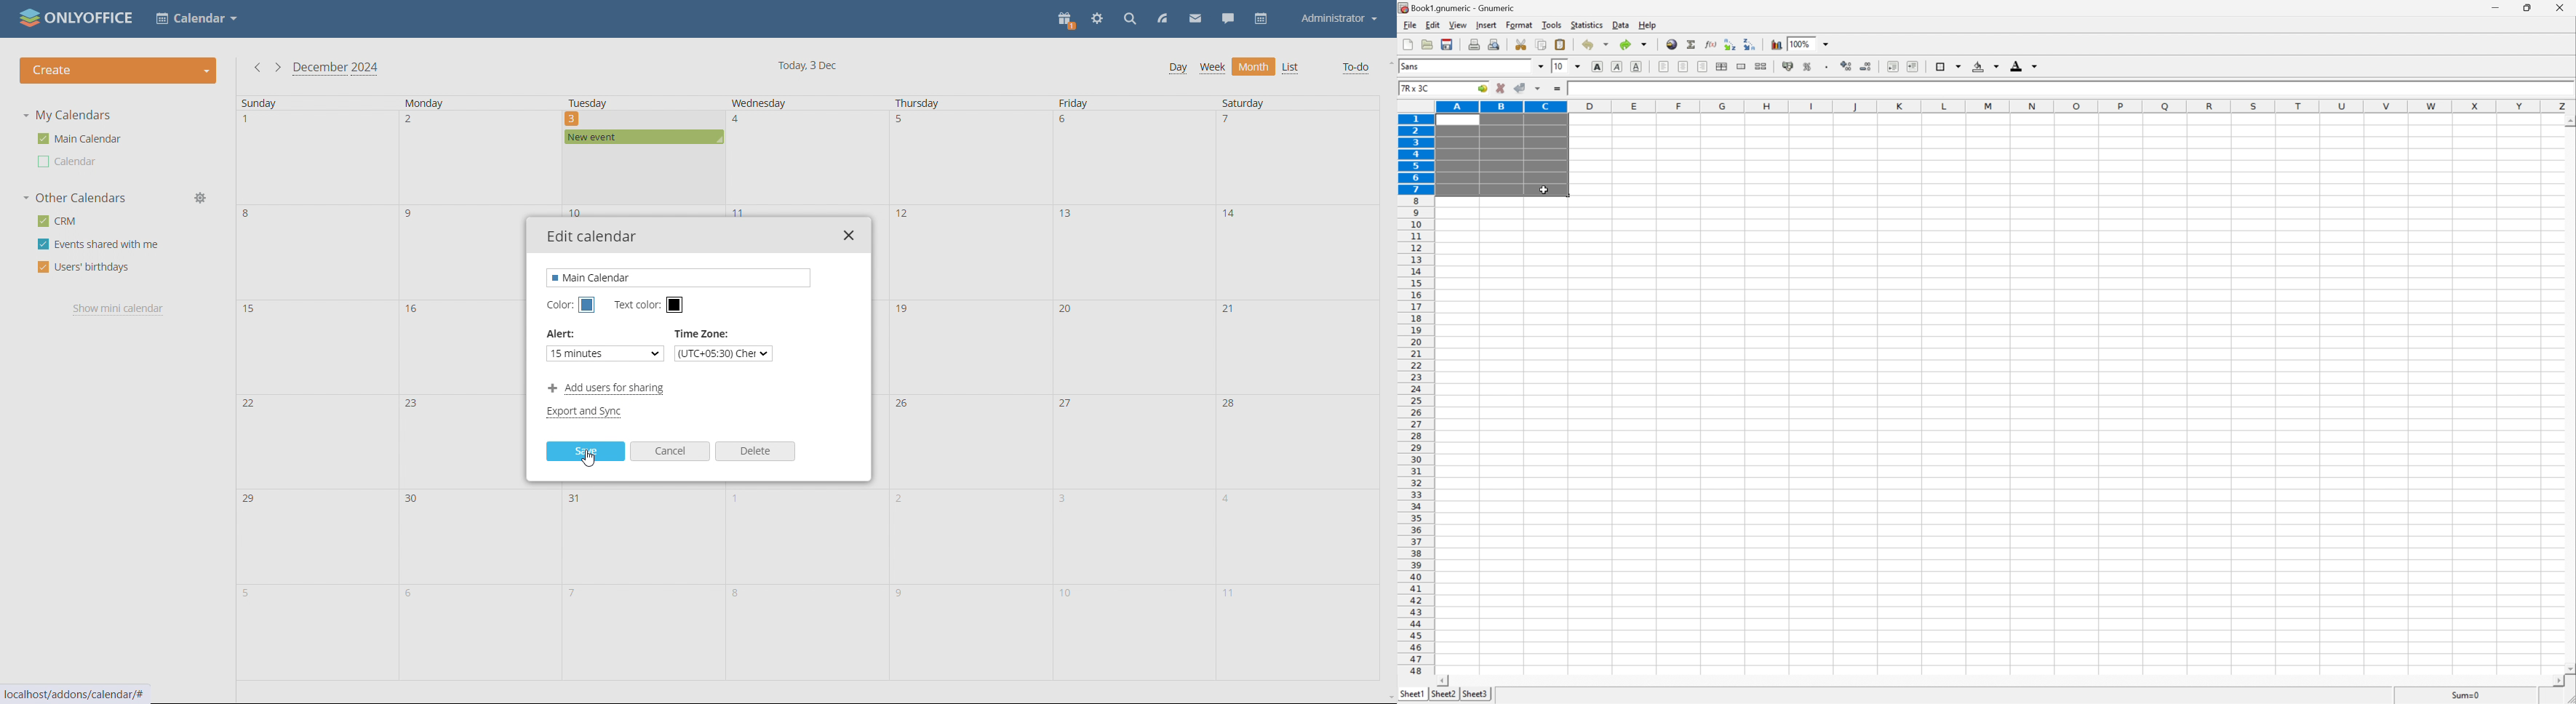 This screenshot has width=2576, height=728. Describe the element at coordinates (1750, 45) in the screenshot. I see `Sort the selected region in descending order based on the first column selected` at that location.